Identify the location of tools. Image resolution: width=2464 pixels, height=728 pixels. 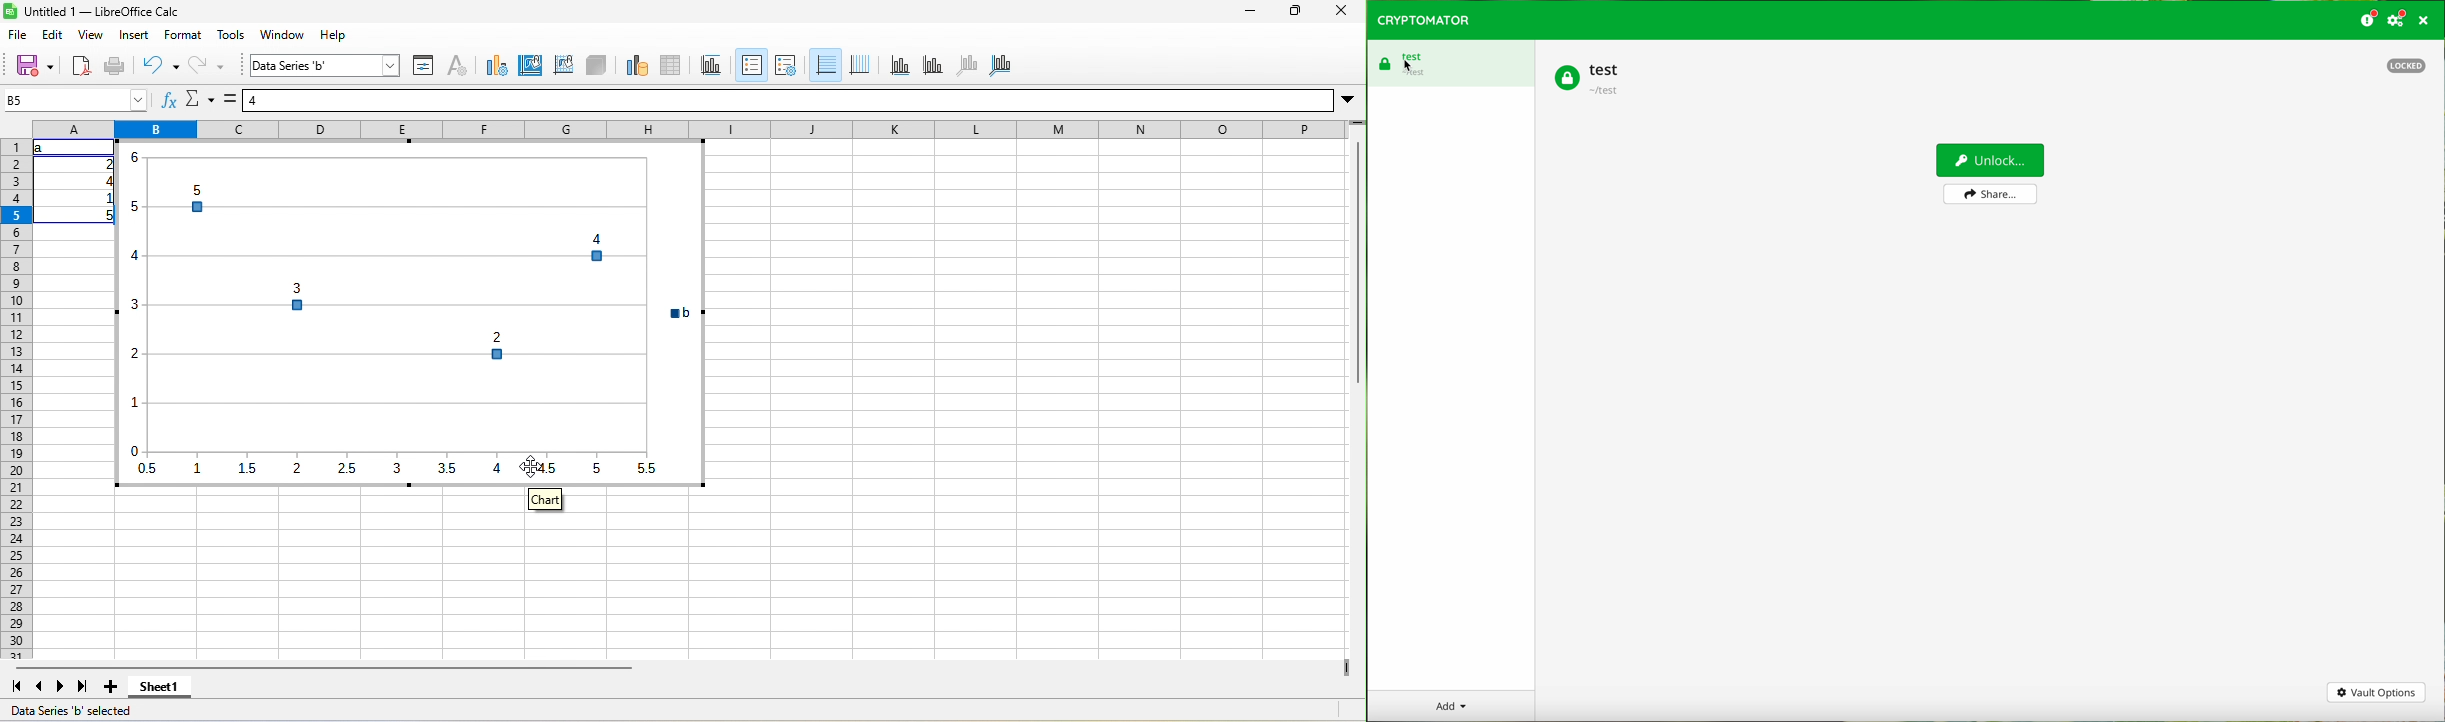
(231, 35).